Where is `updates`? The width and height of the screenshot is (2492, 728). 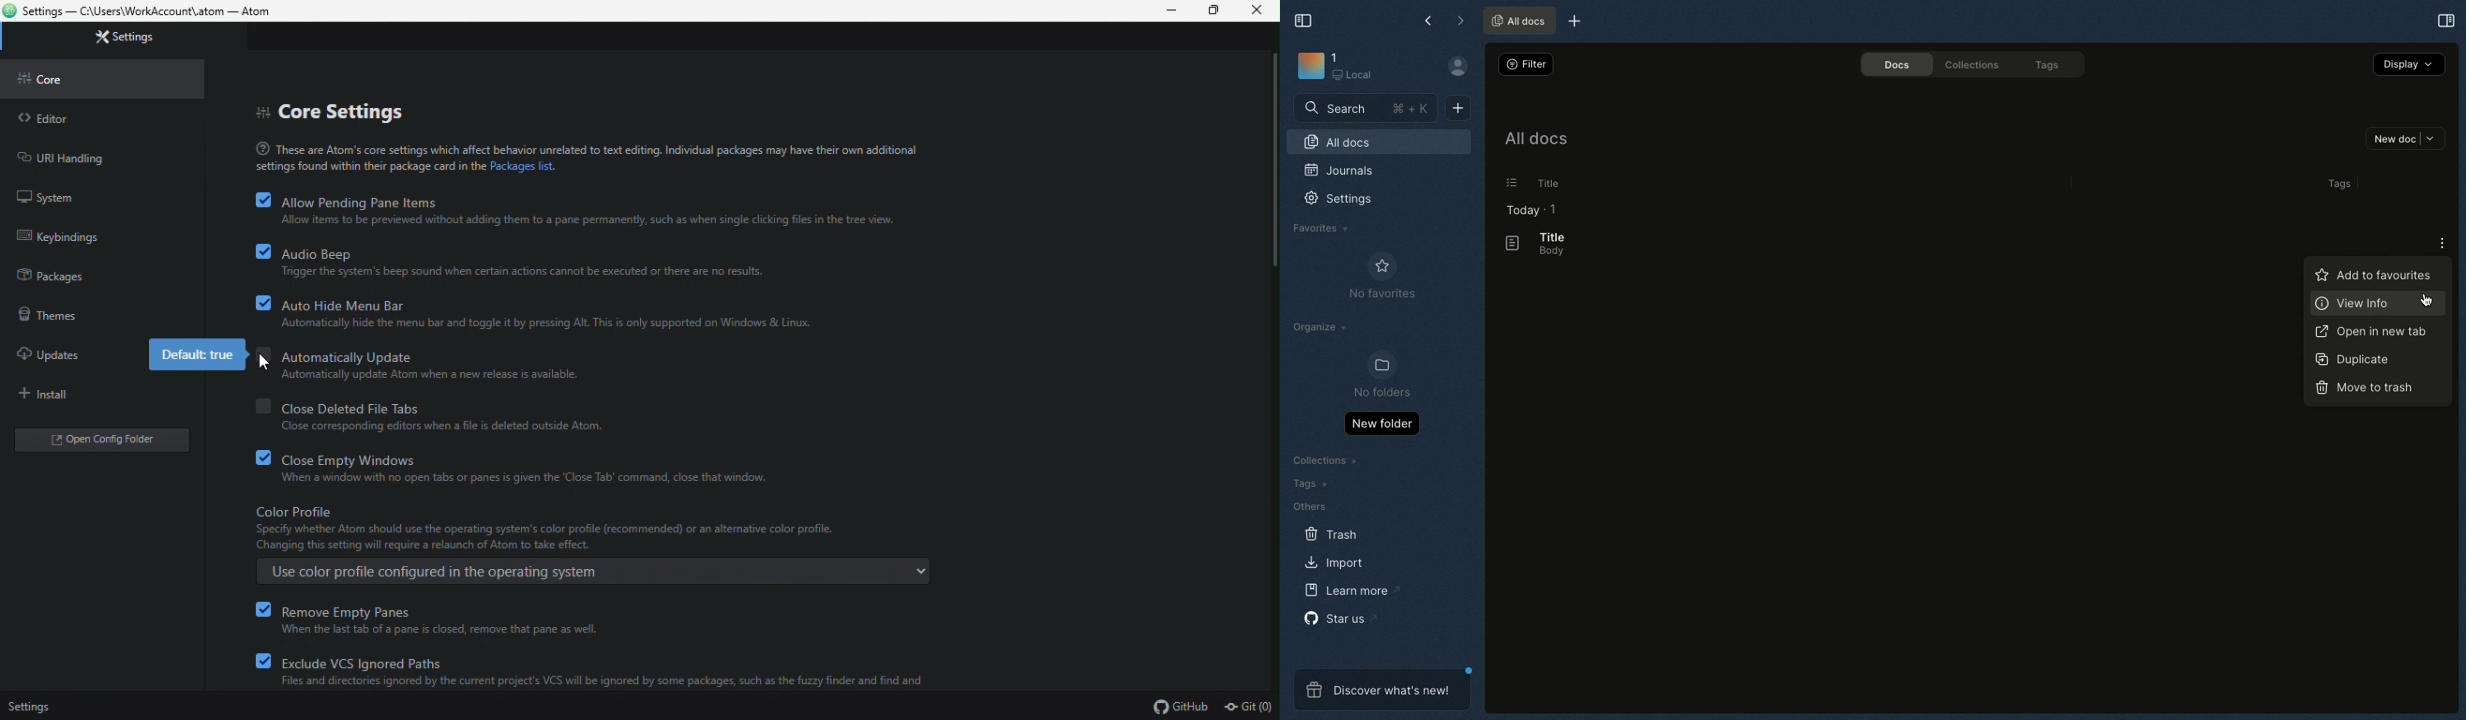
updates is located at coordinates (49, 350).